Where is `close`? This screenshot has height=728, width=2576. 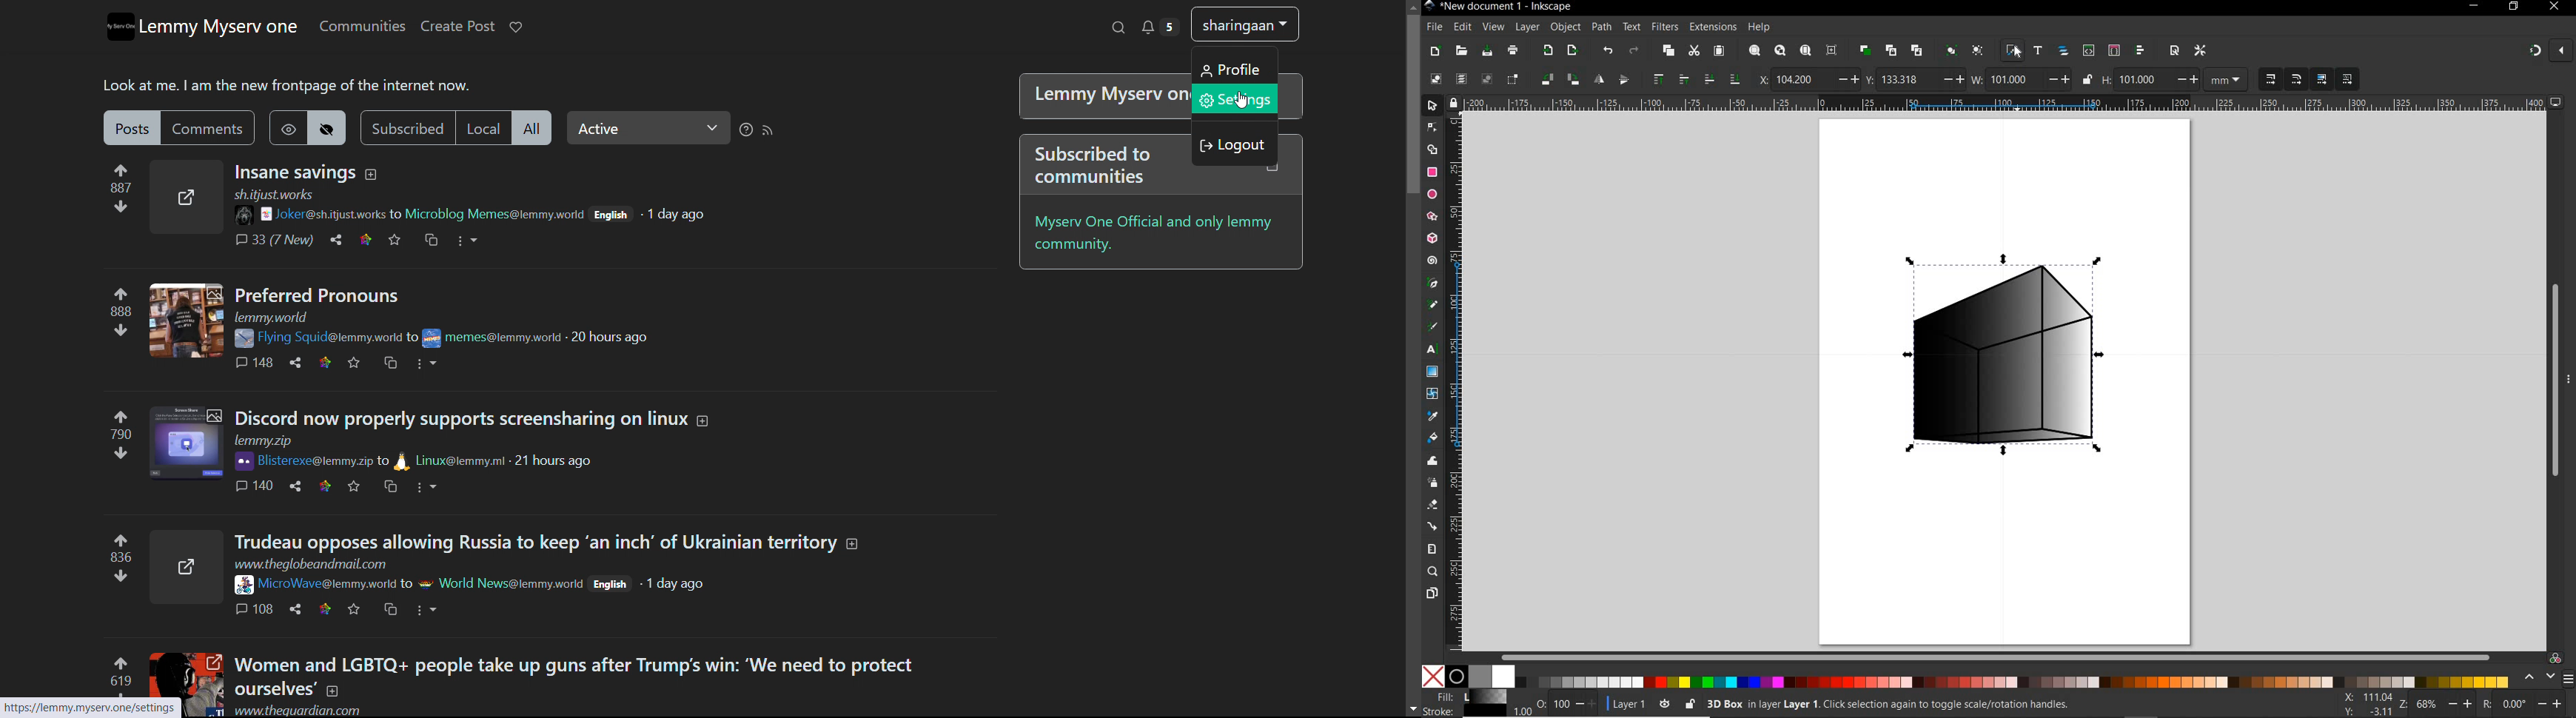
close is located at coordinates (2564, 52).